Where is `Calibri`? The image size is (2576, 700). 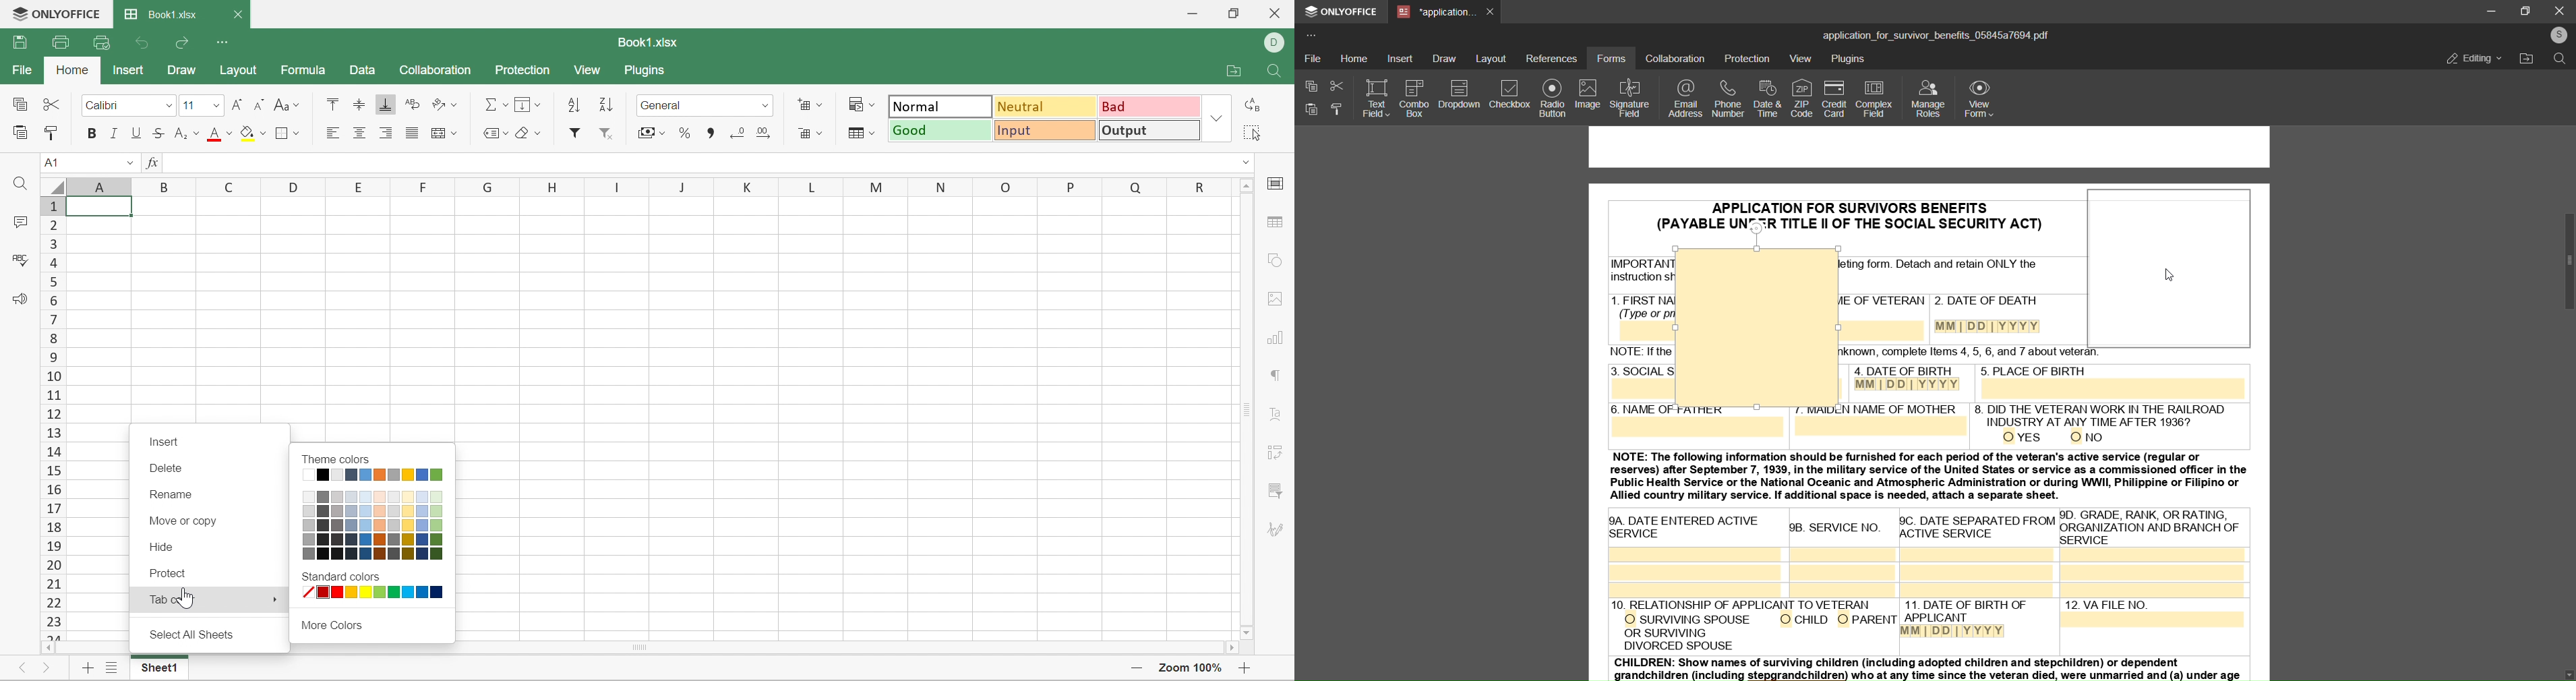
Calibri is located at coordinates (115, 106).